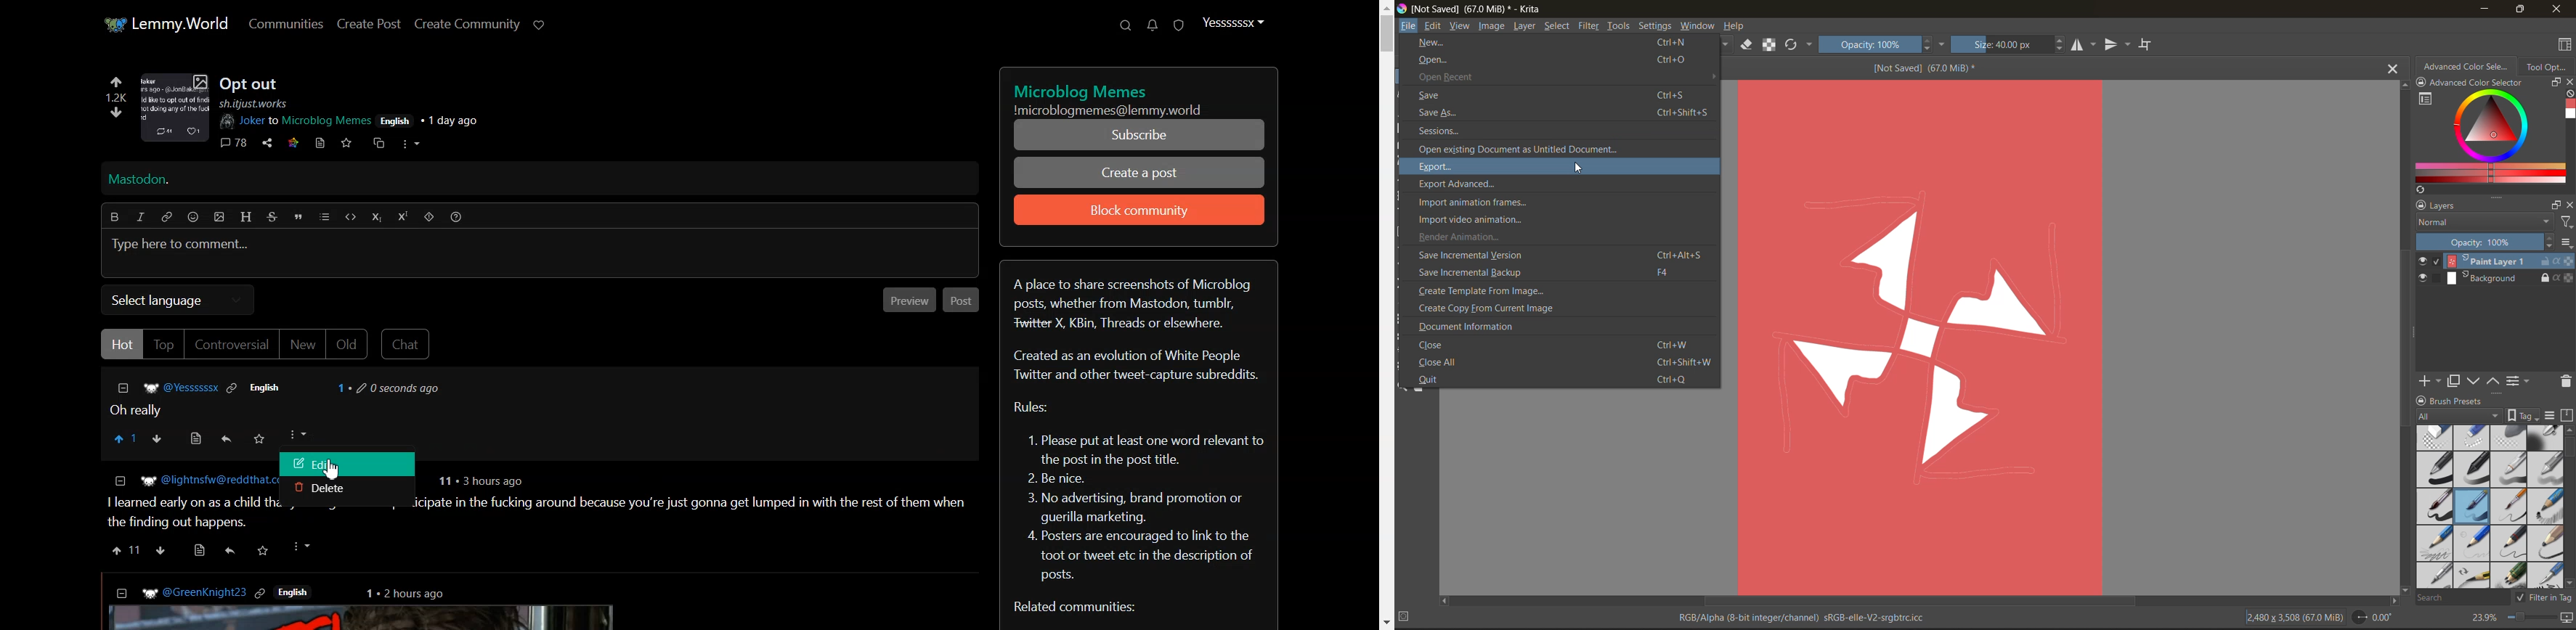  Describe the element at coordinates (2480, 415) in the screenshot. I see `tag` at that location.